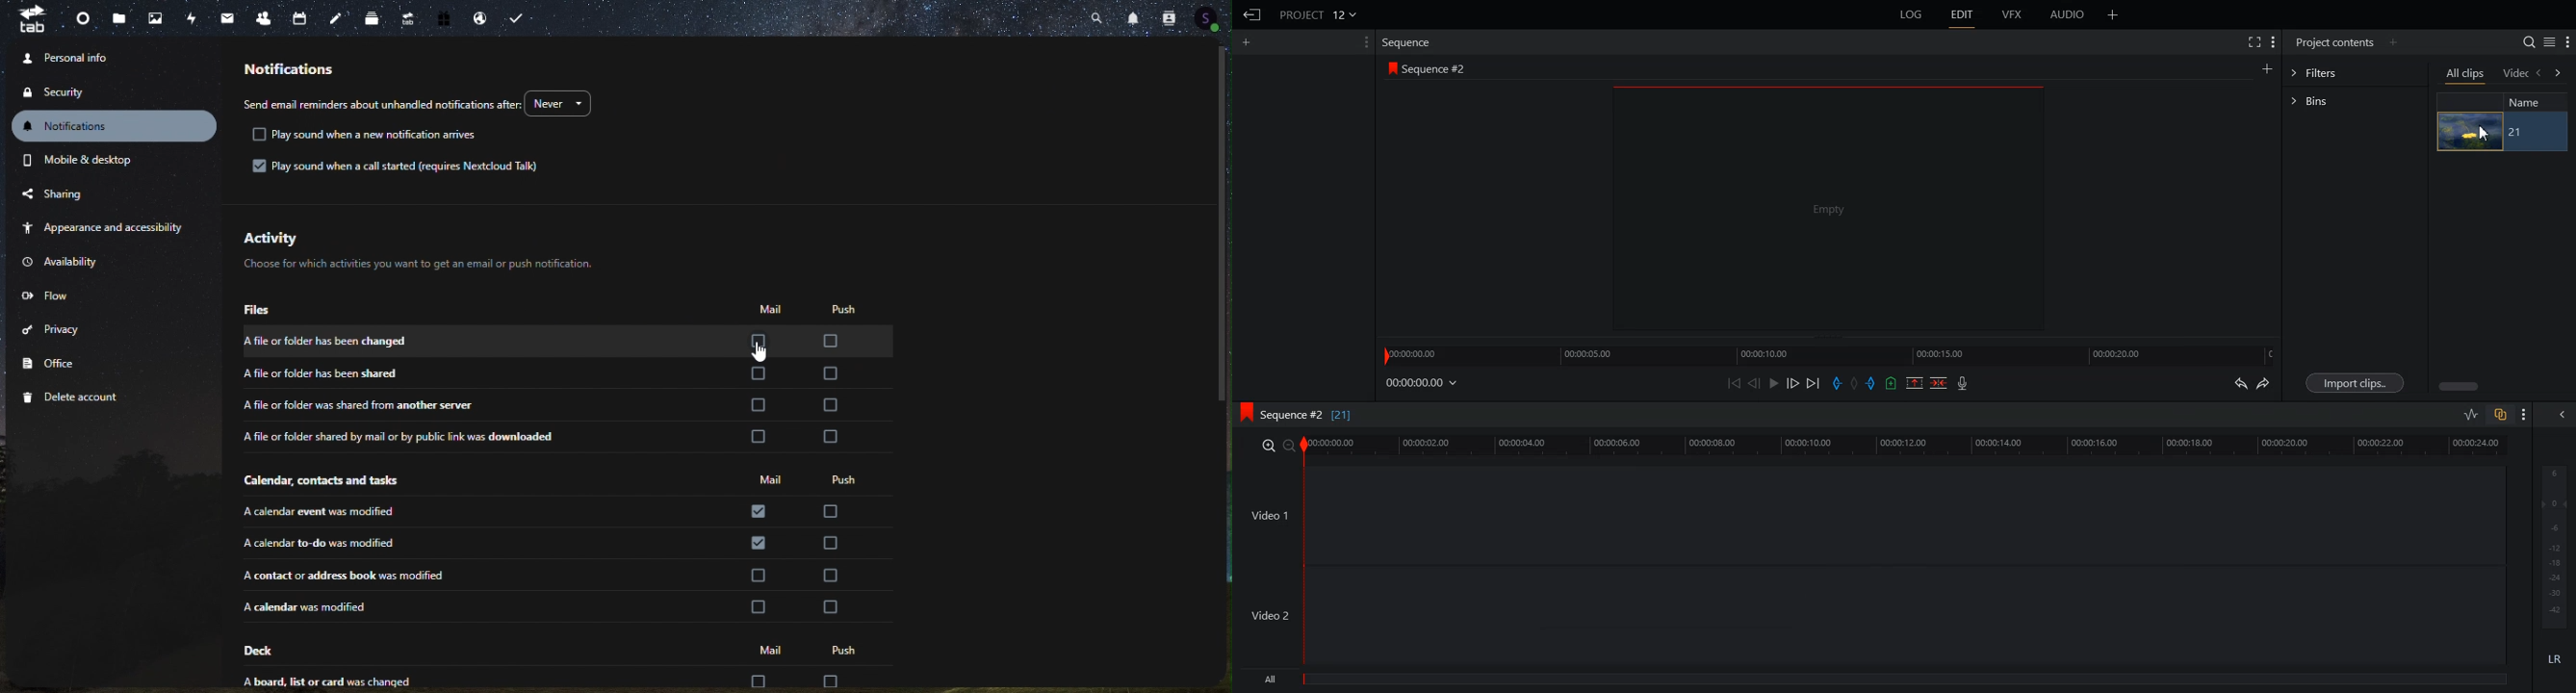 The width and height of the screenshot is (2576, 700). Describe the element at coordinates (2114, 15) in the screenshot. I see `Add Panel` at that location.